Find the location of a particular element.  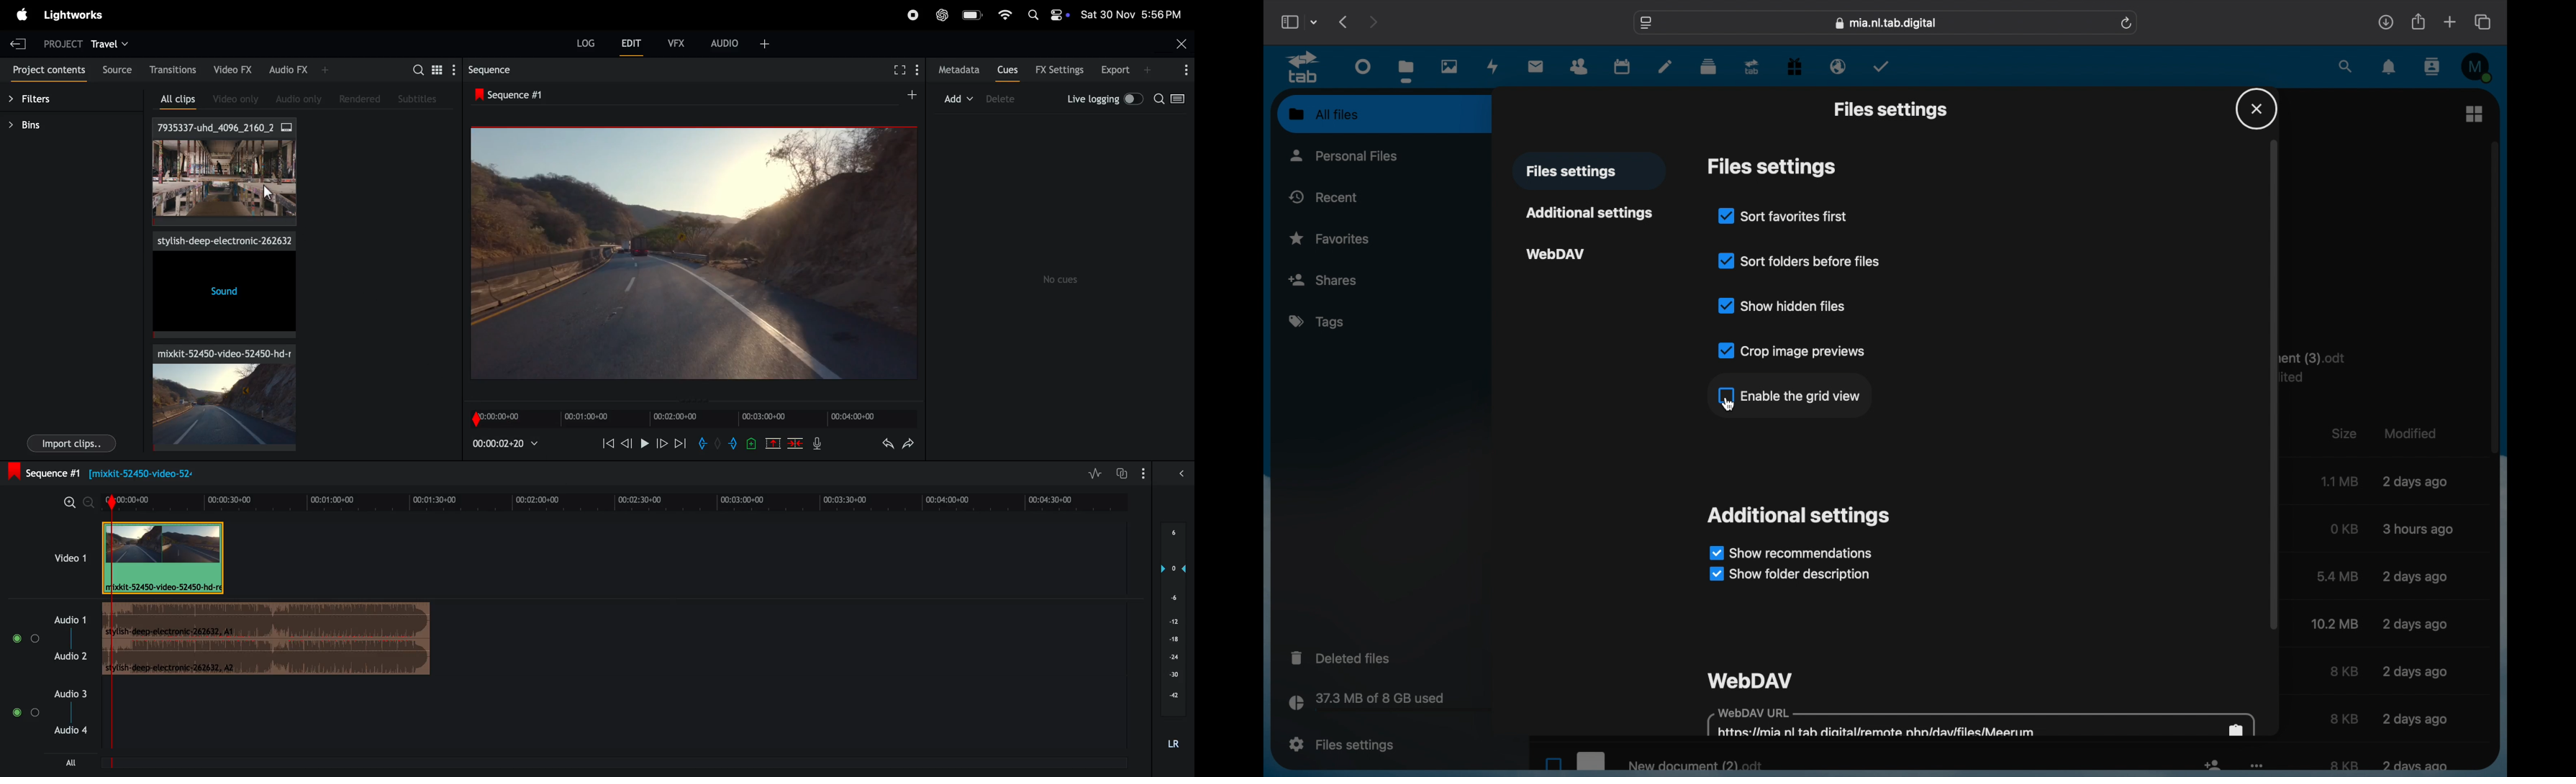

files settings is located at coordinates (1890, 109).